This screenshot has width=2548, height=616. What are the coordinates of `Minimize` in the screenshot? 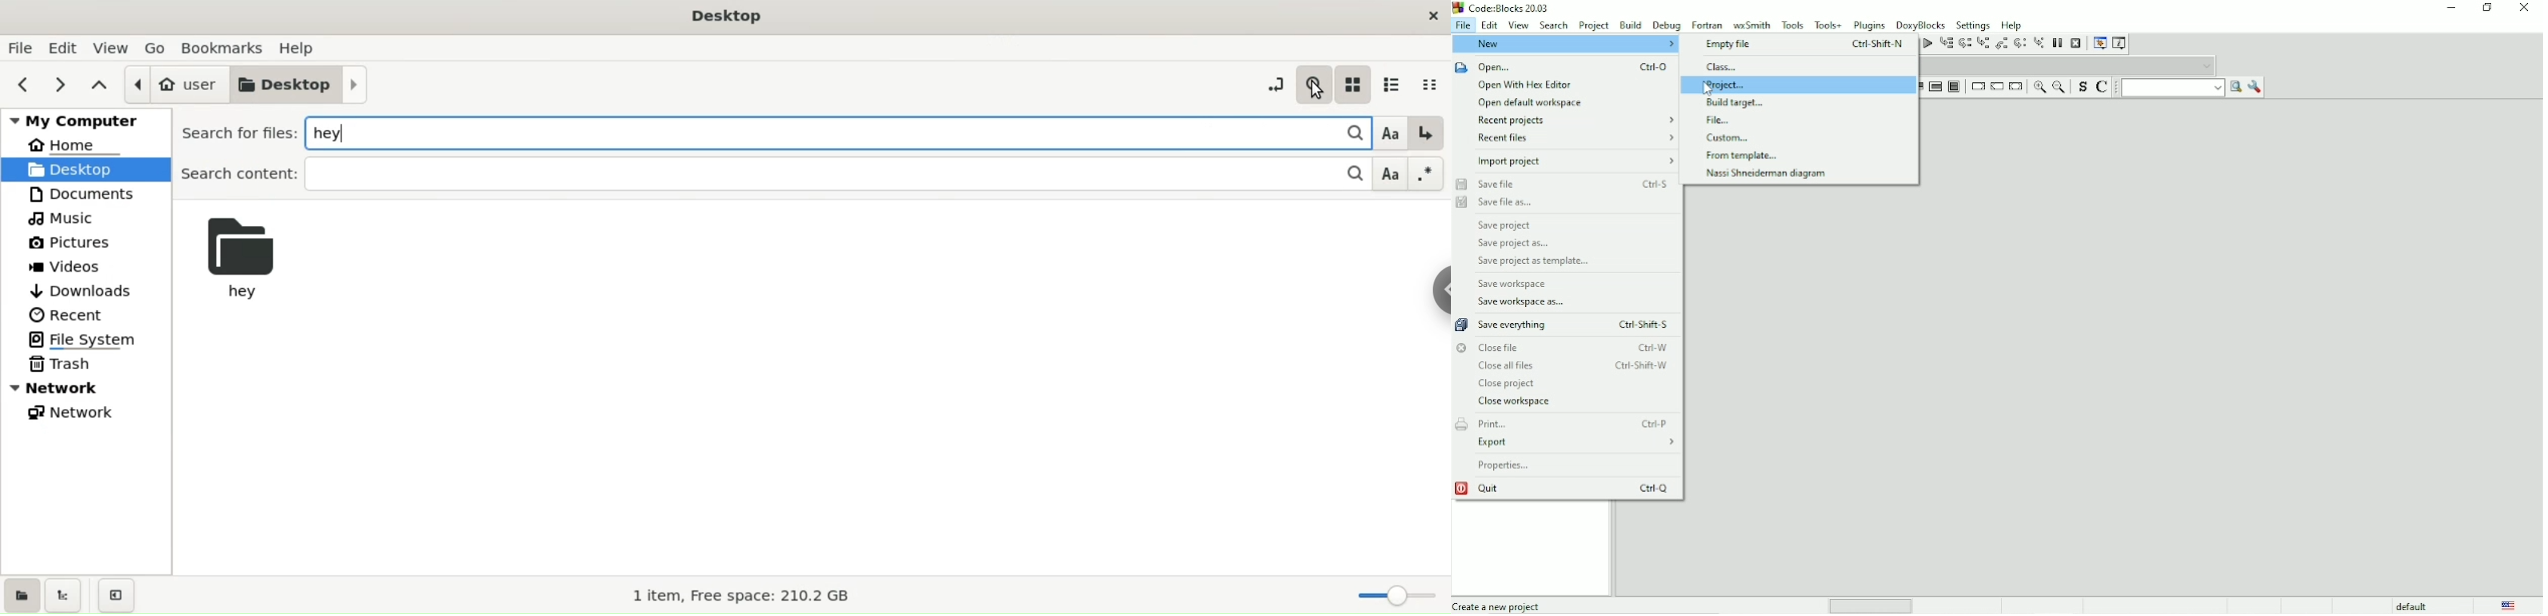 It's located at (2451, 8).